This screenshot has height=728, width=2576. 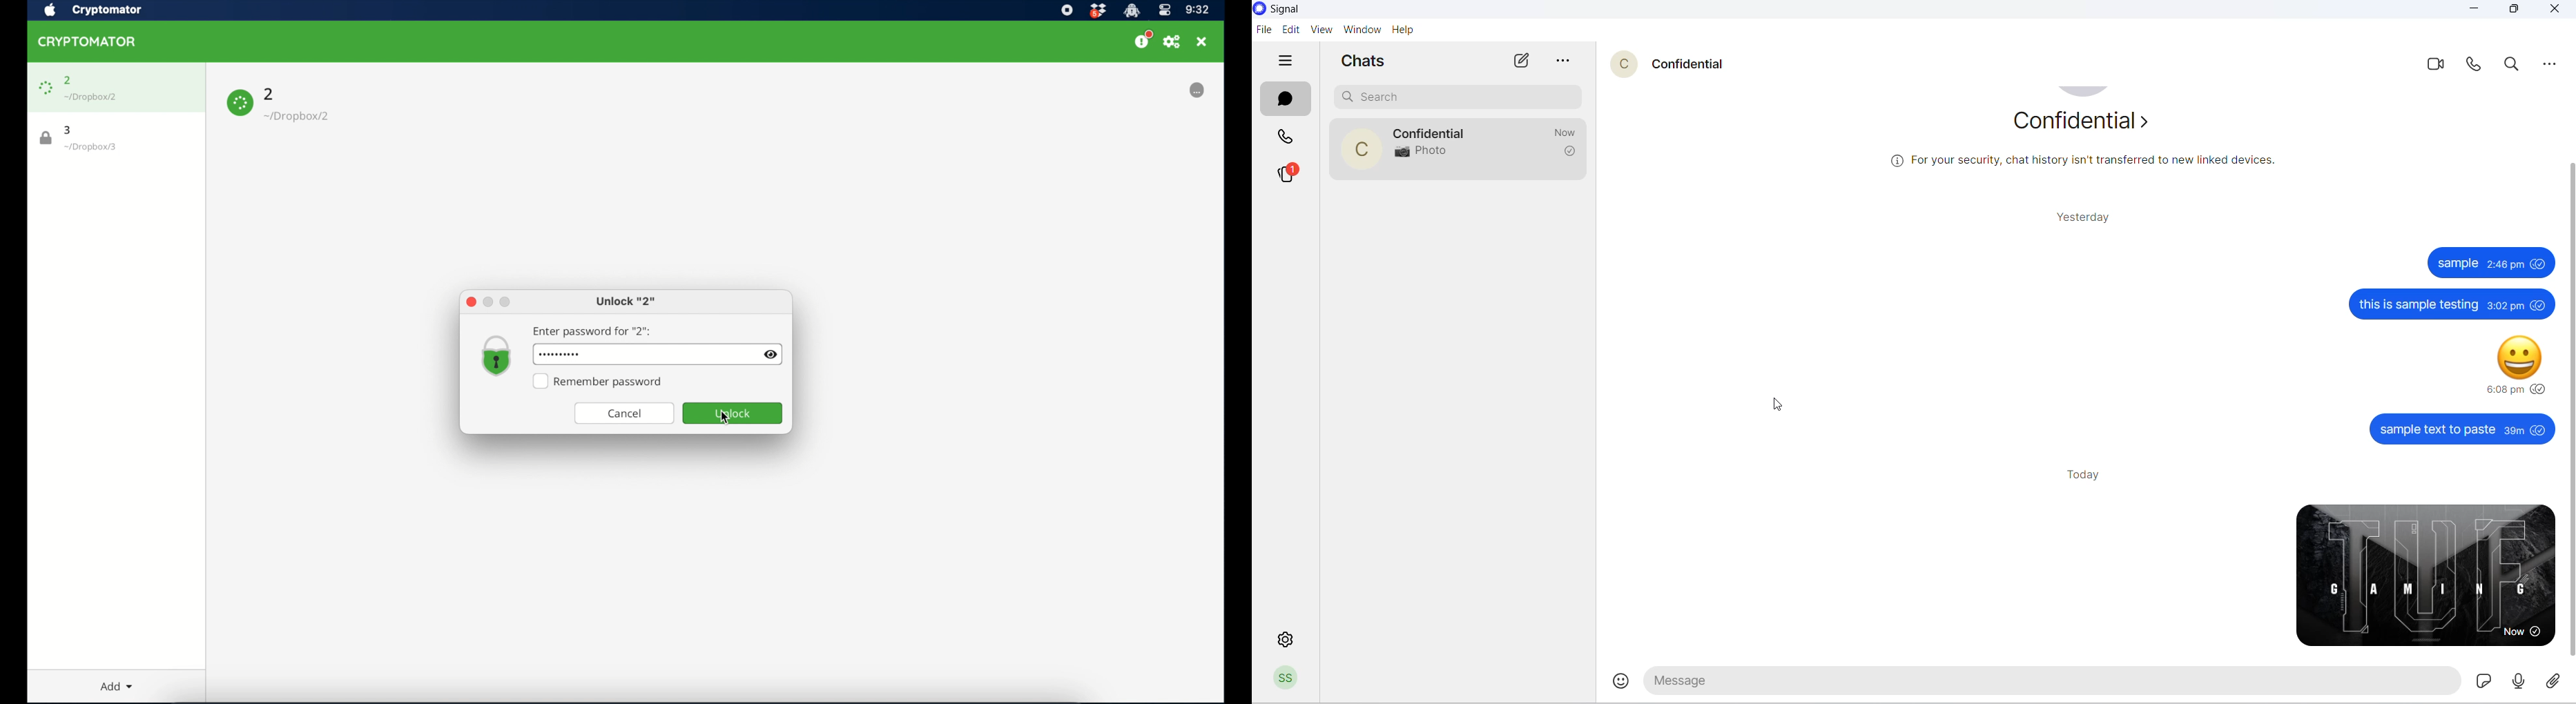 What do you see at coordinates (1263, 30) in the screenshot?
I see `file` at bounding box center [1263, 30].